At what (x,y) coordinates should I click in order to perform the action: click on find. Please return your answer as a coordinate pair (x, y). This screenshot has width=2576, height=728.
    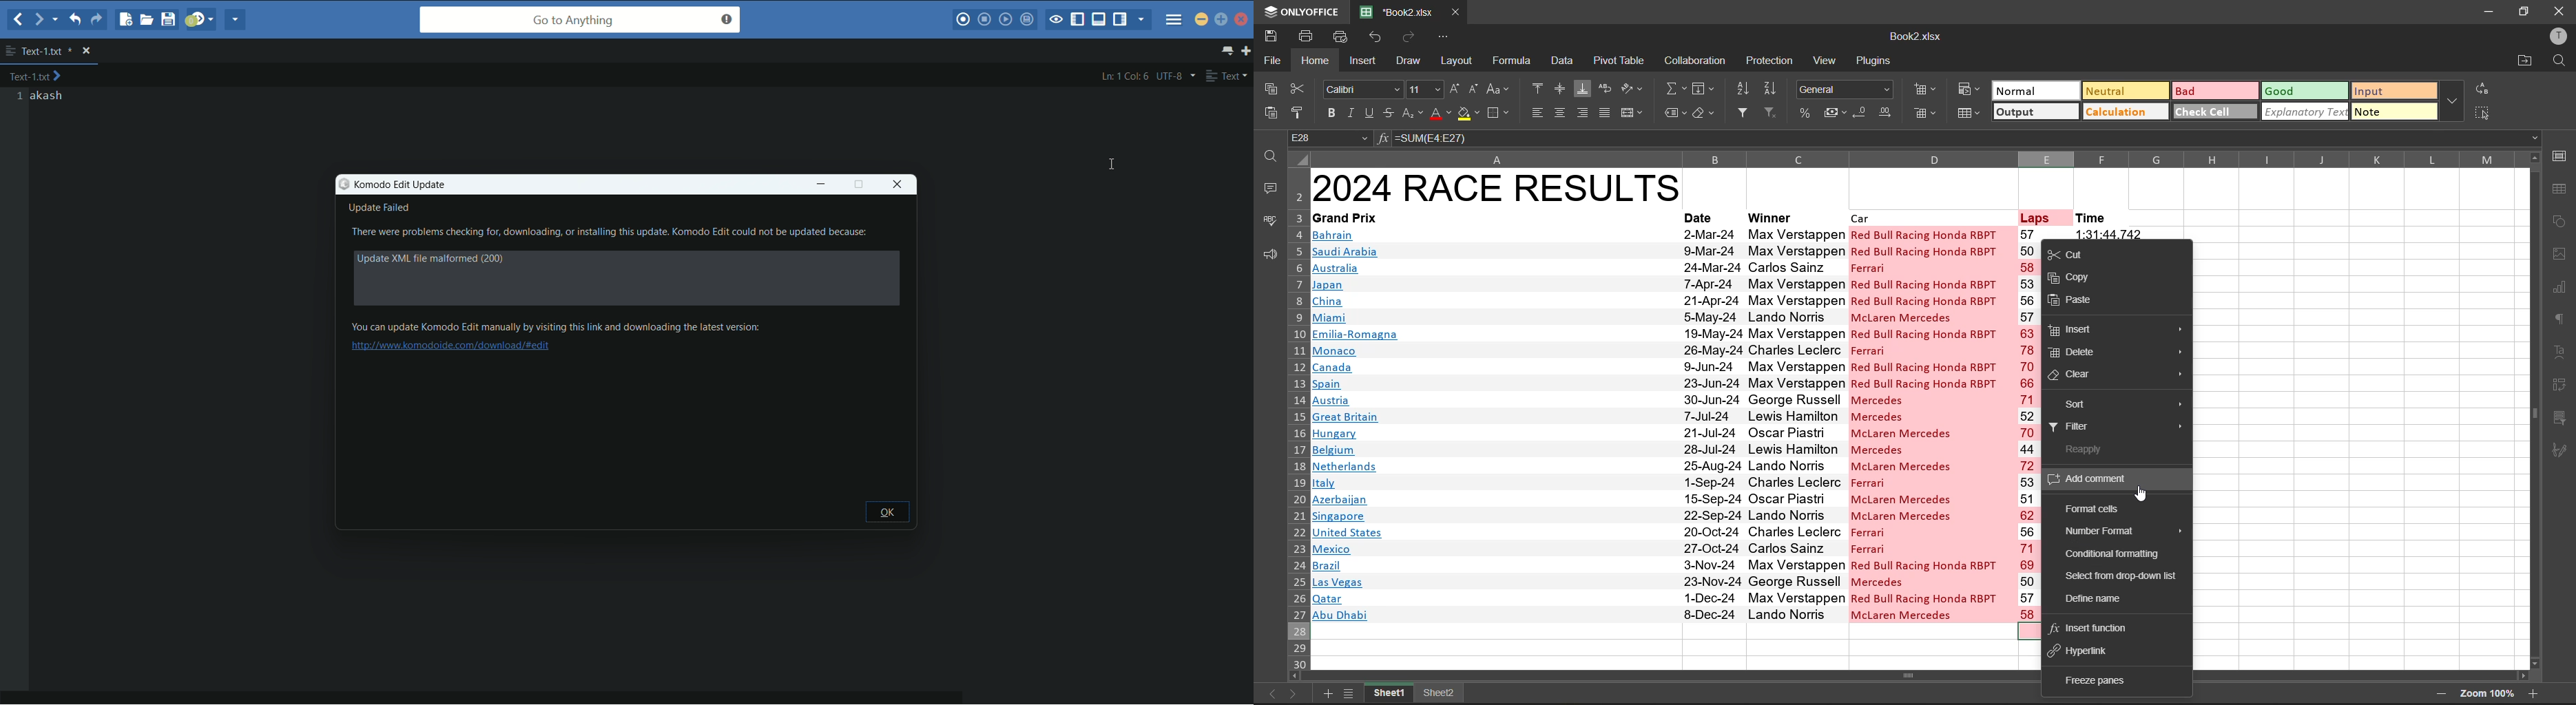
    Looking at the image, I should click on (2560, 61).